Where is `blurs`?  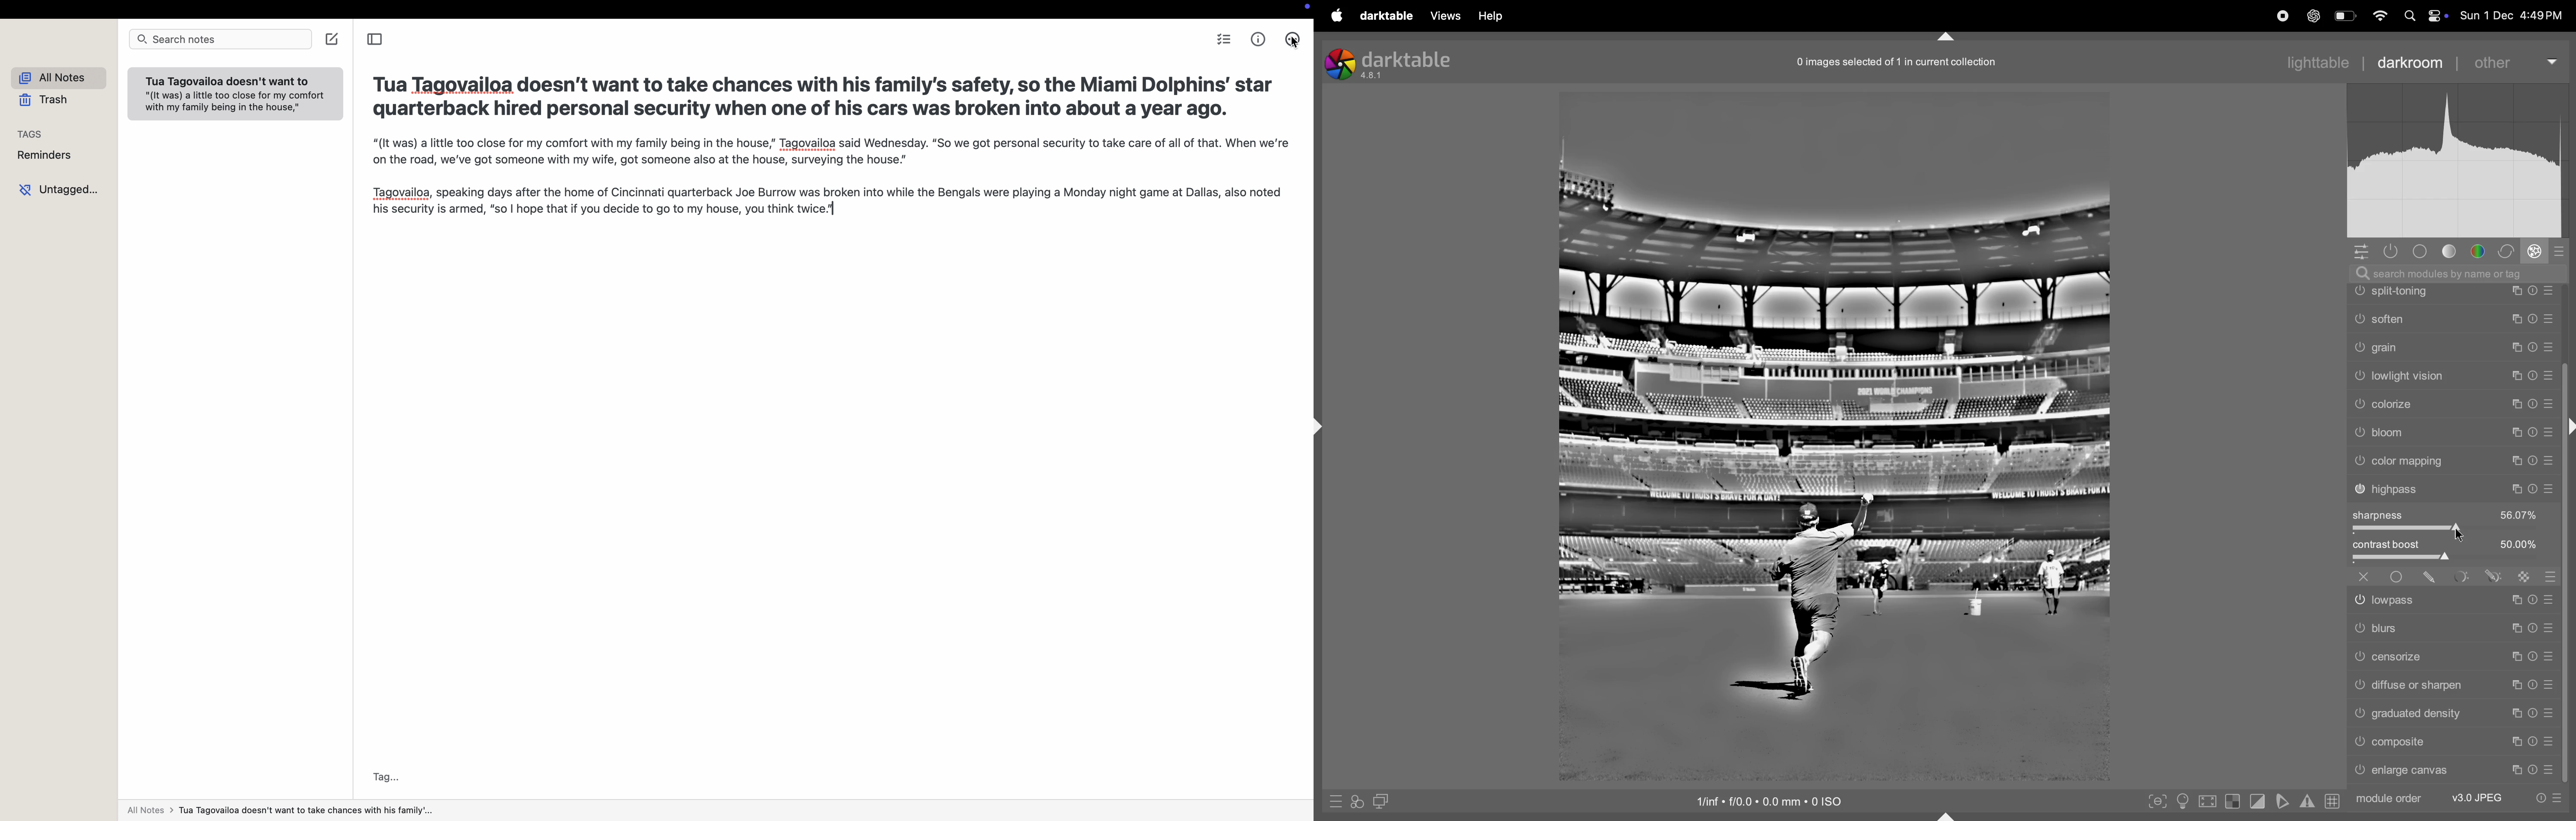 blurs is located at coordinates (2451, 627).